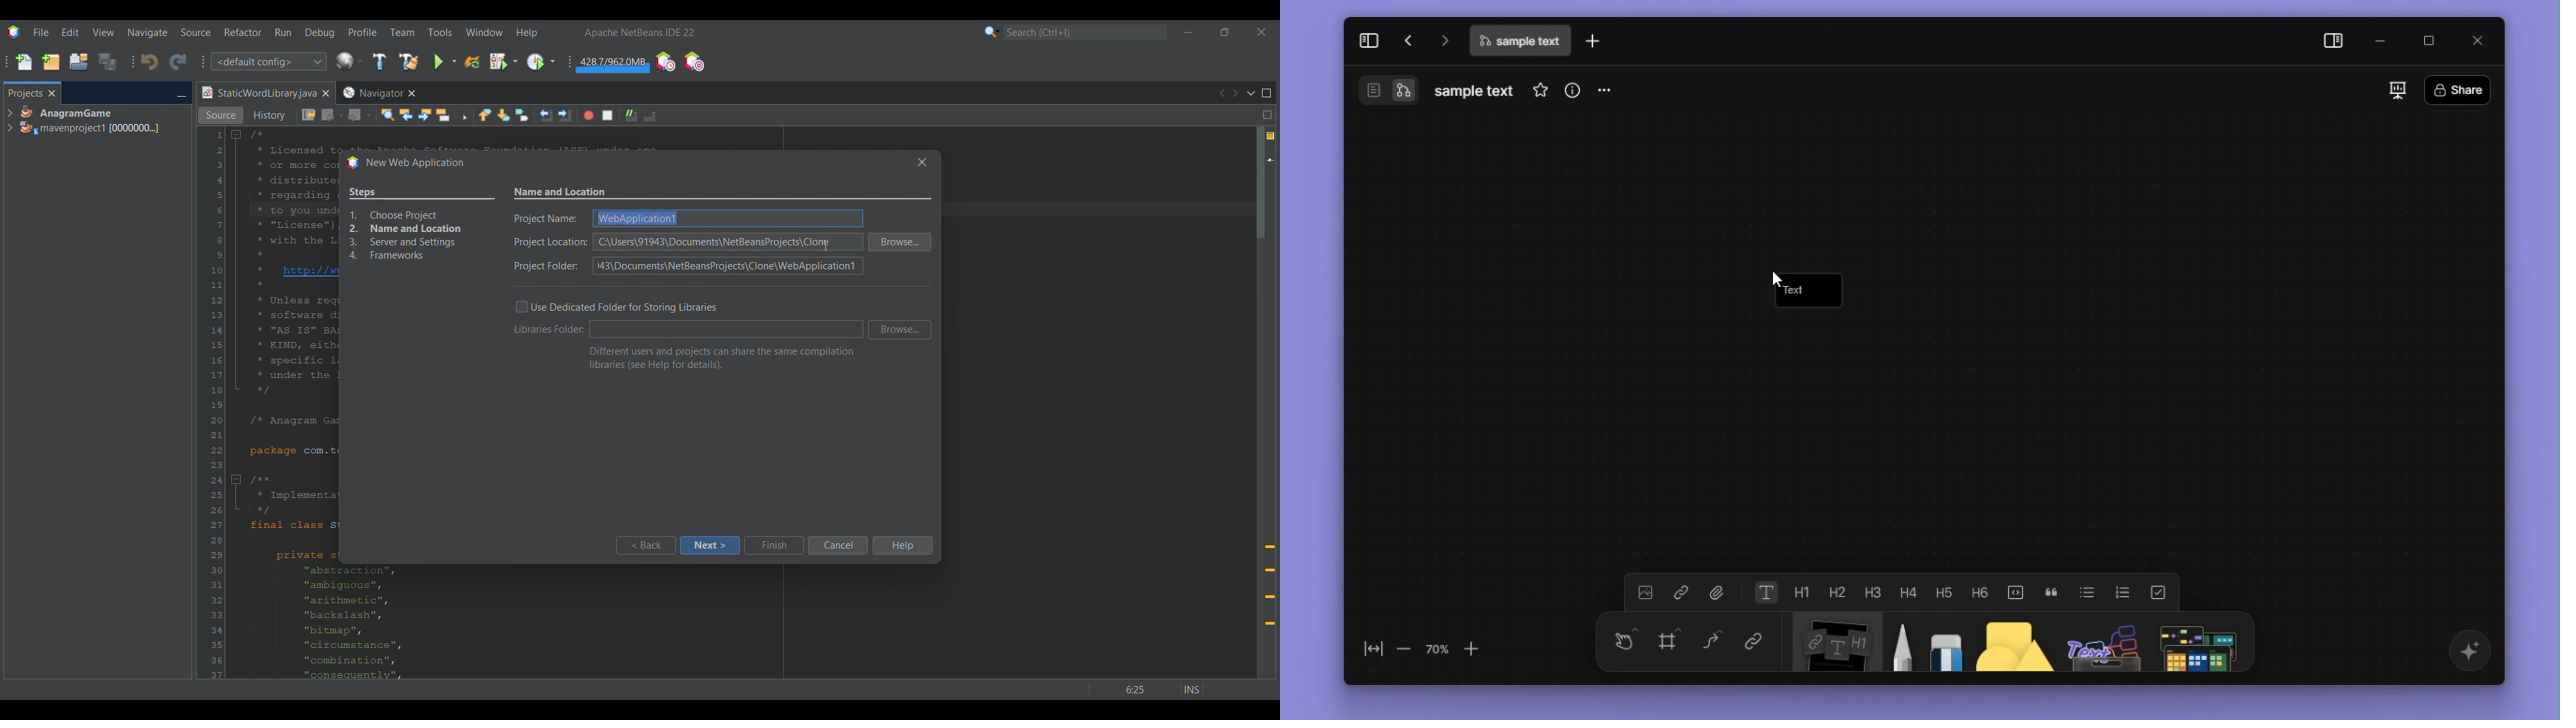 The height and width of the screenshot is (728, 2576). Describe the element at coordinates (1225, 32) in the screenshot. I see `Show in smaller tab` at that location.